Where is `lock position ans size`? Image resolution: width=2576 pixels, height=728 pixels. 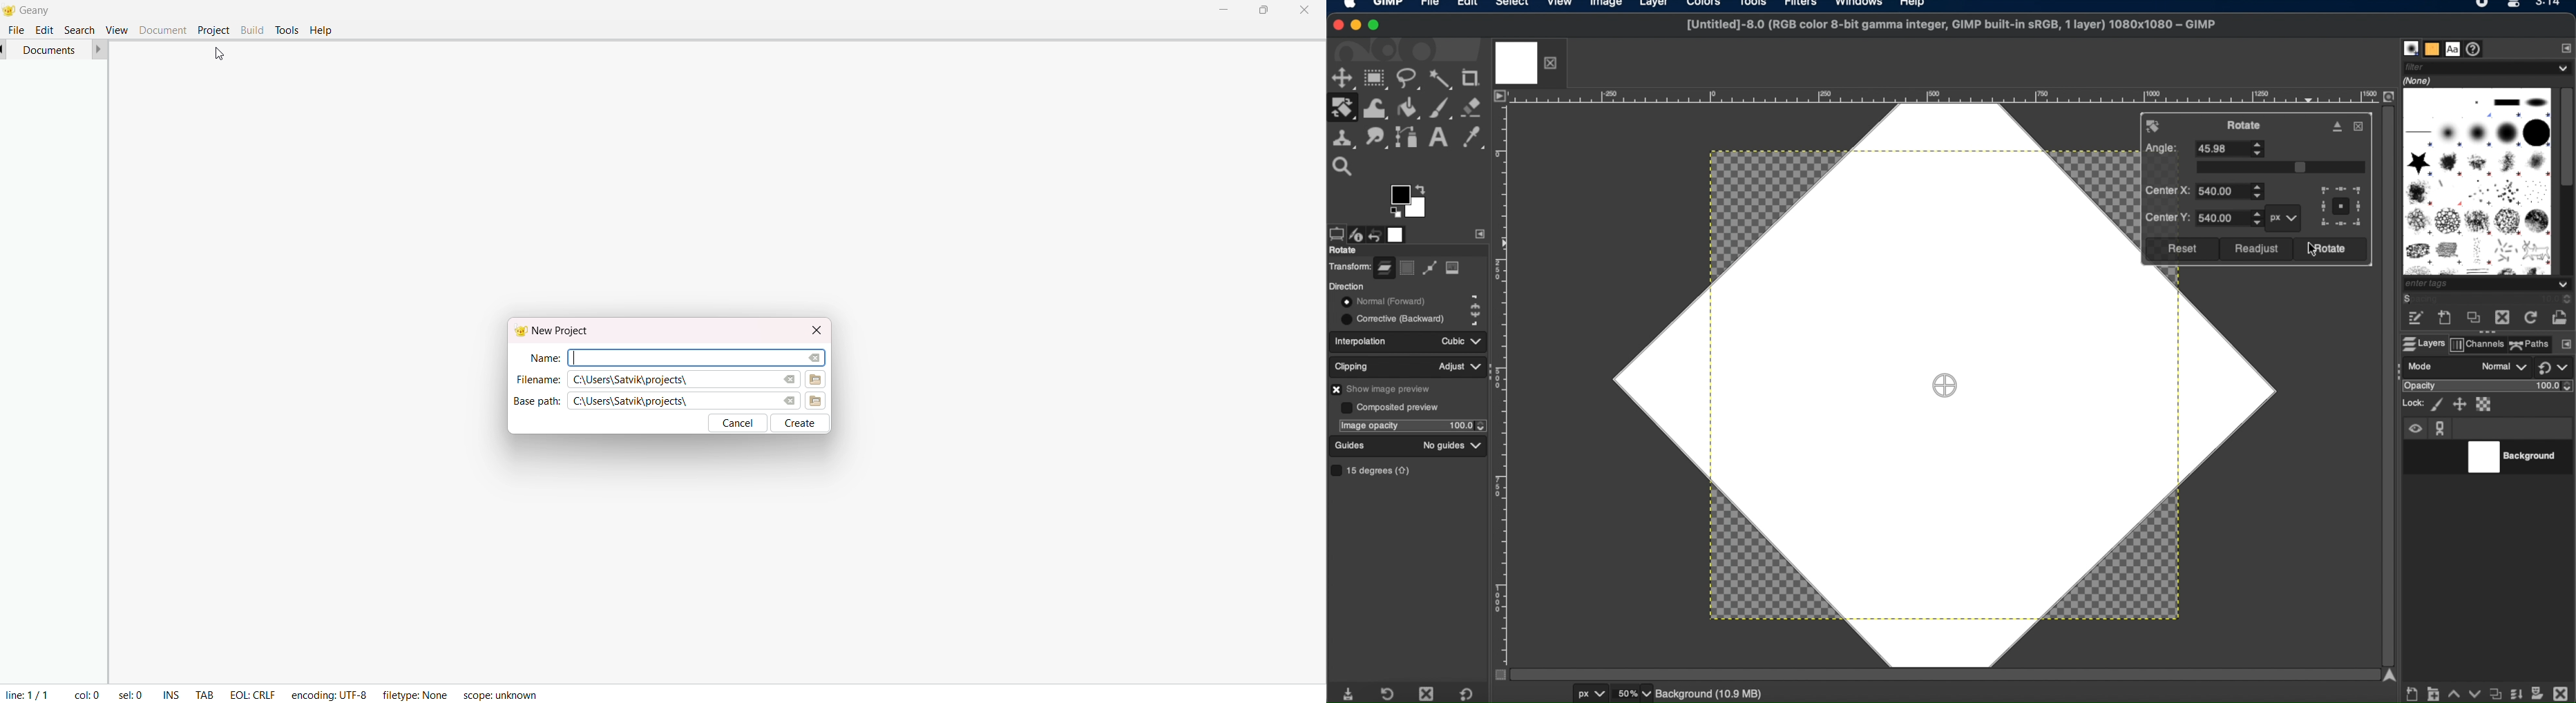 lock position ans size is located at coordinates (2459, 404).